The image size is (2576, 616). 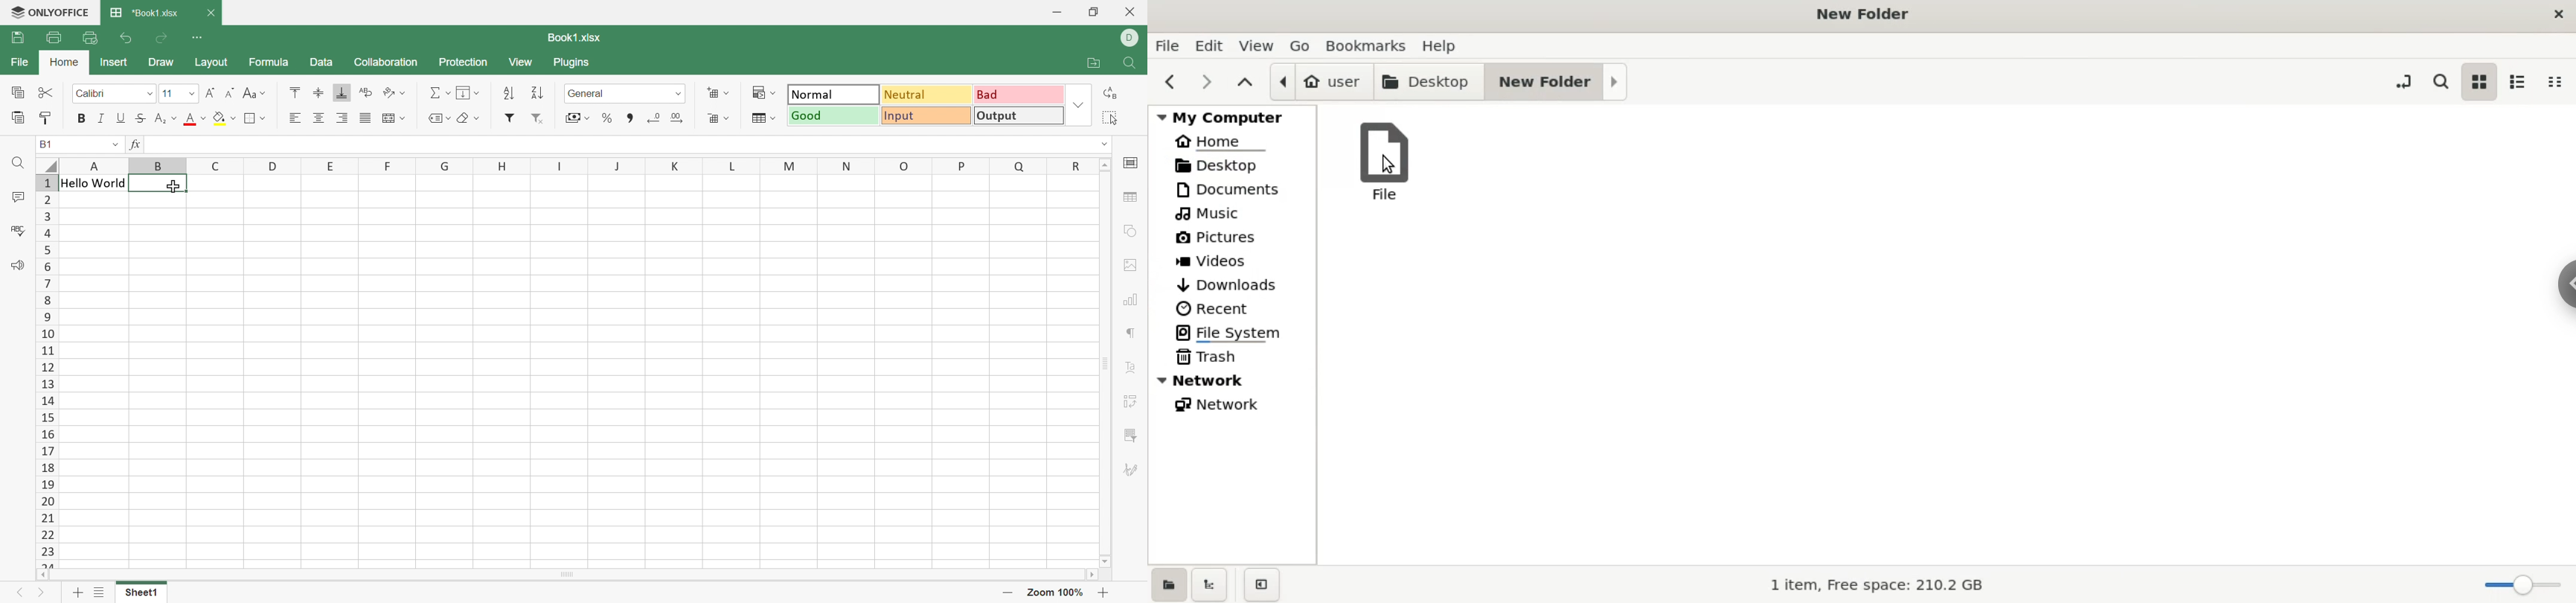 I want to click on Drop down, so click(x=1077, y=104).